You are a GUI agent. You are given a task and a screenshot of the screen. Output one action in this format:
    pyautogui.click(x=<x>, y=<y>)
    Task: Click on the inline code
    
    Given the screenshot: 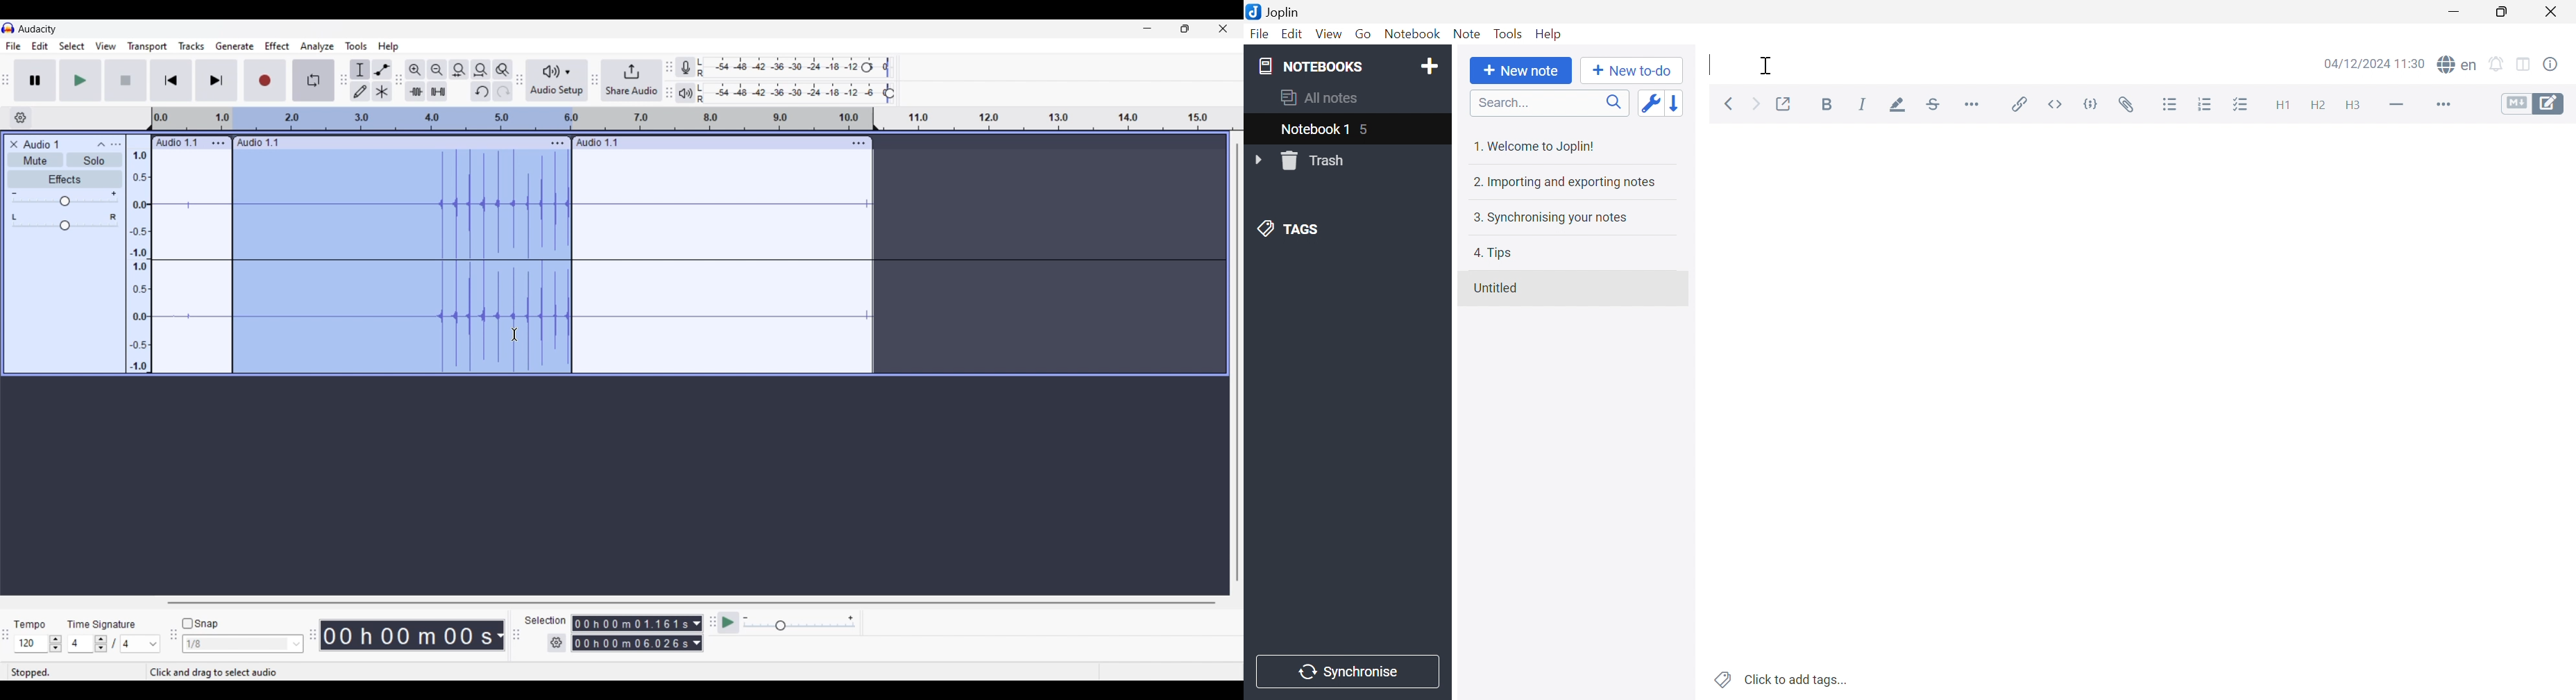 What is the action you would take?
    pyautogui.click(x=2056, y=104)
    